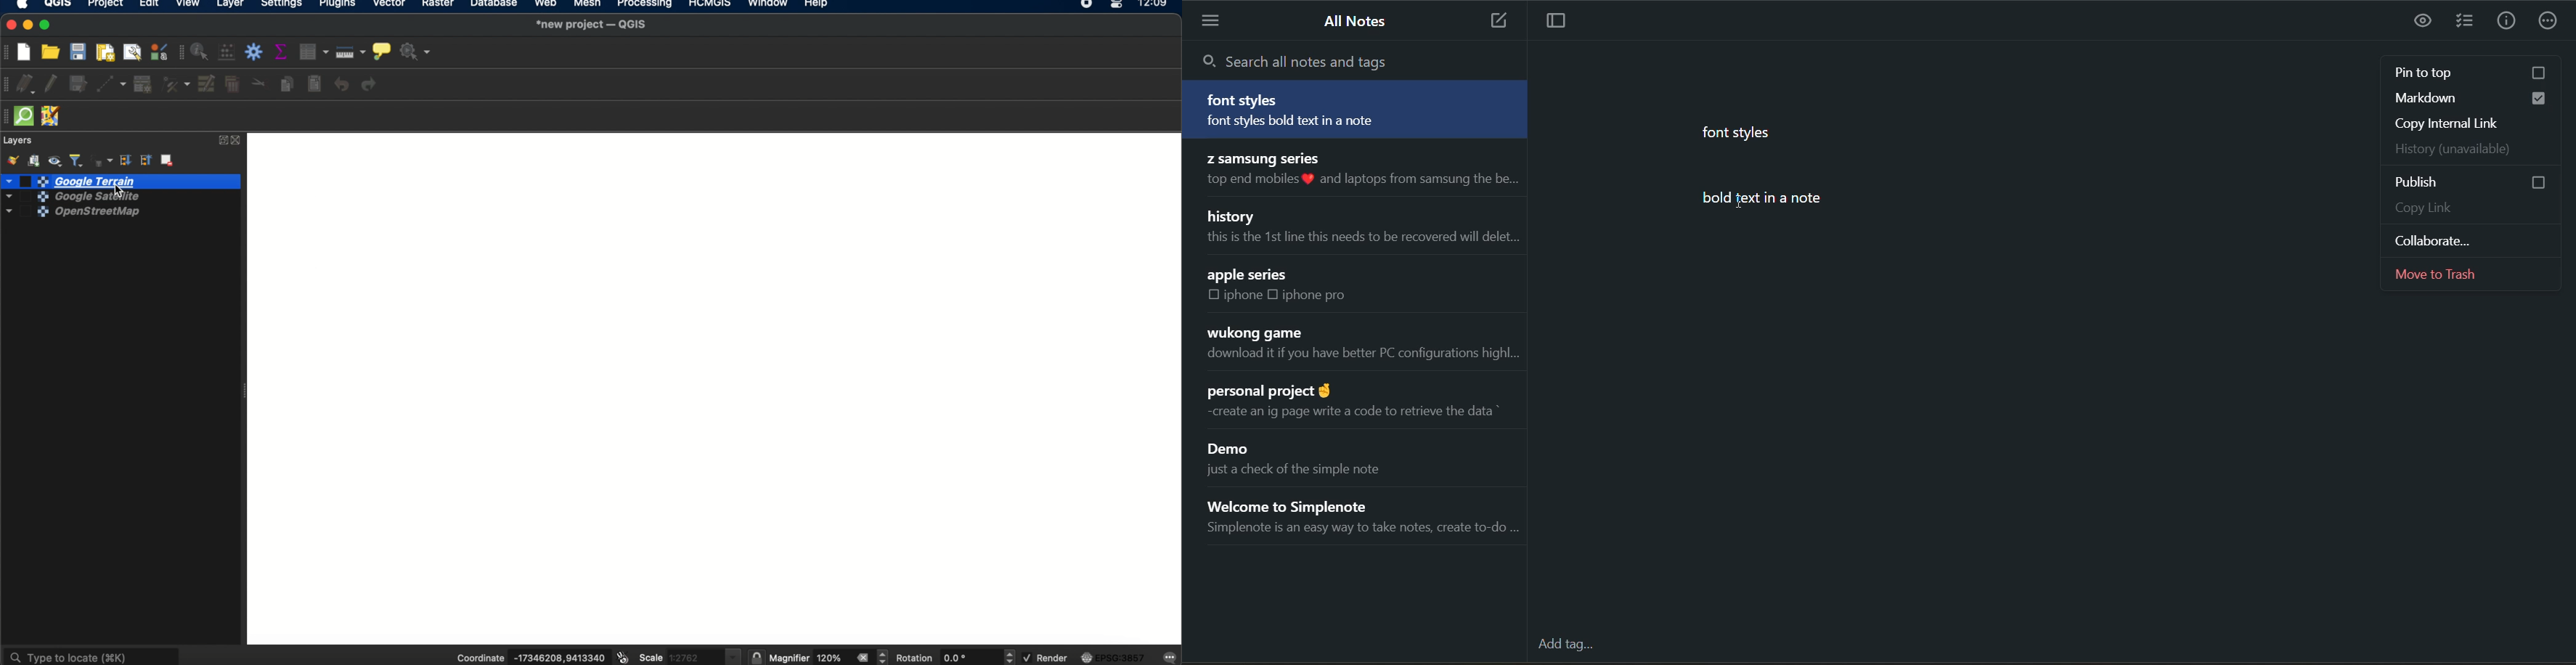 This screenshot has width=2576, height=672. Describe the element at coordinates (592, 25) in the screenshot. I see `*new project-QGIS` at that location.